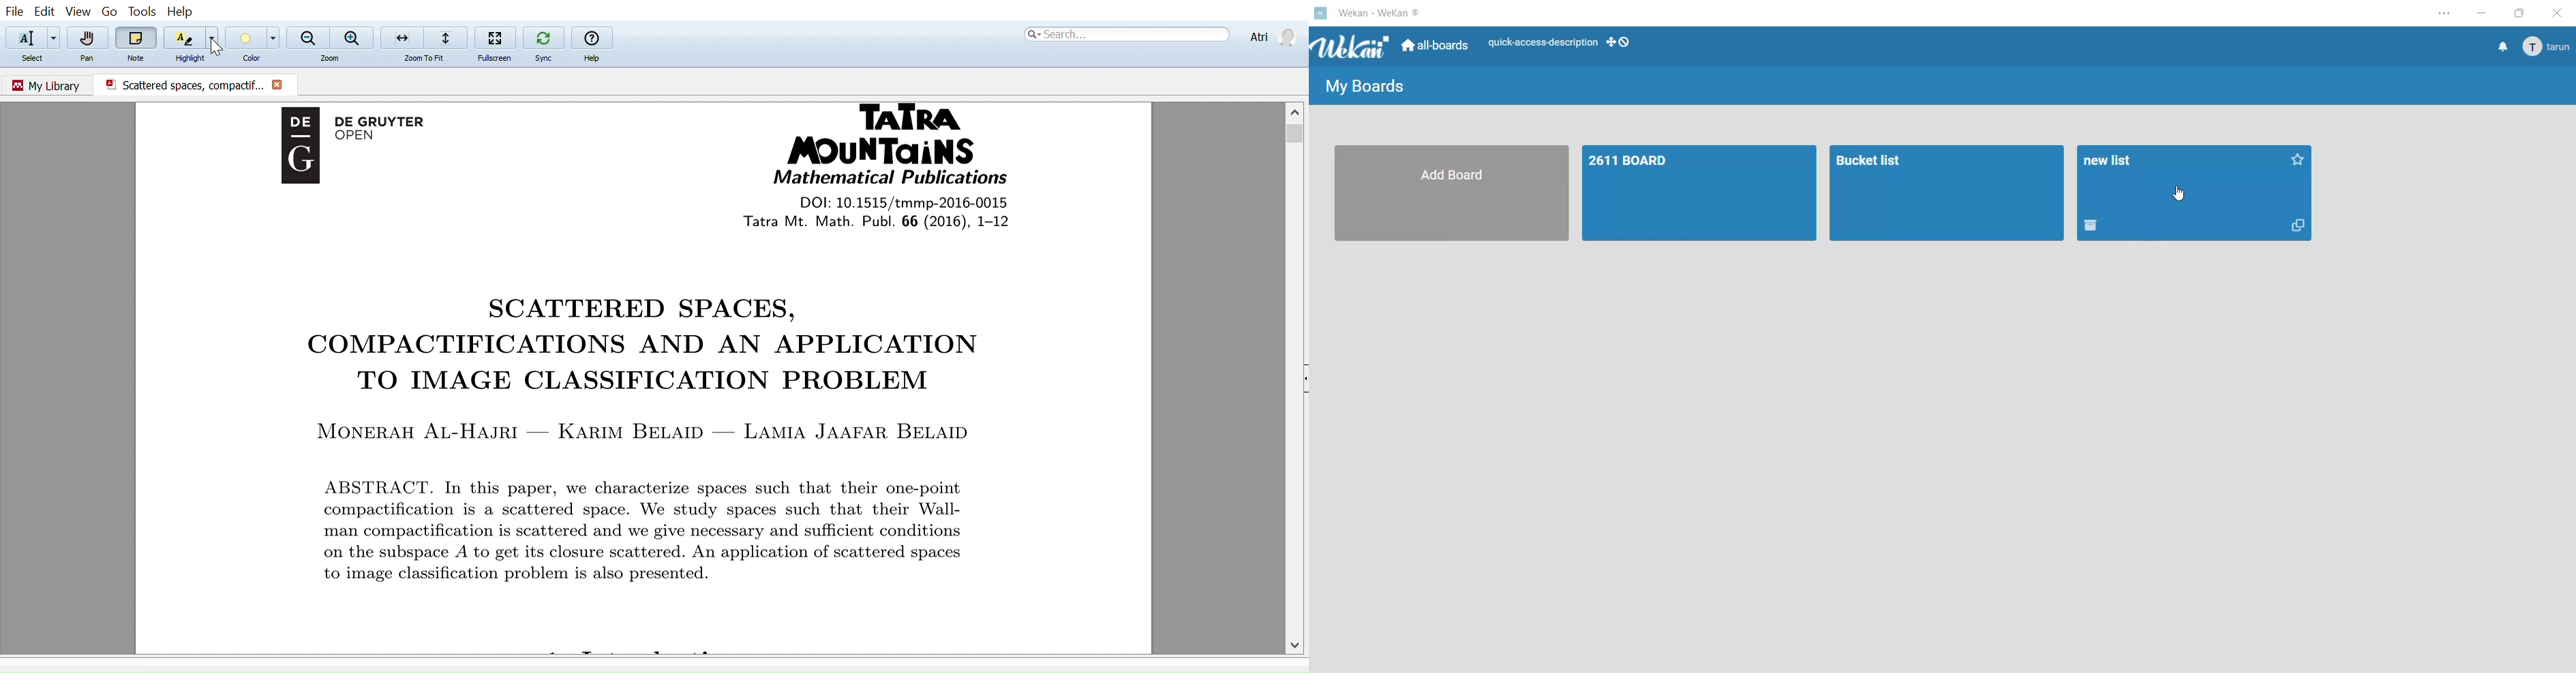  What do you see at coordinates (191, 58) in the screenshot?
I see `Highlight` at bounding box center [191, 58].